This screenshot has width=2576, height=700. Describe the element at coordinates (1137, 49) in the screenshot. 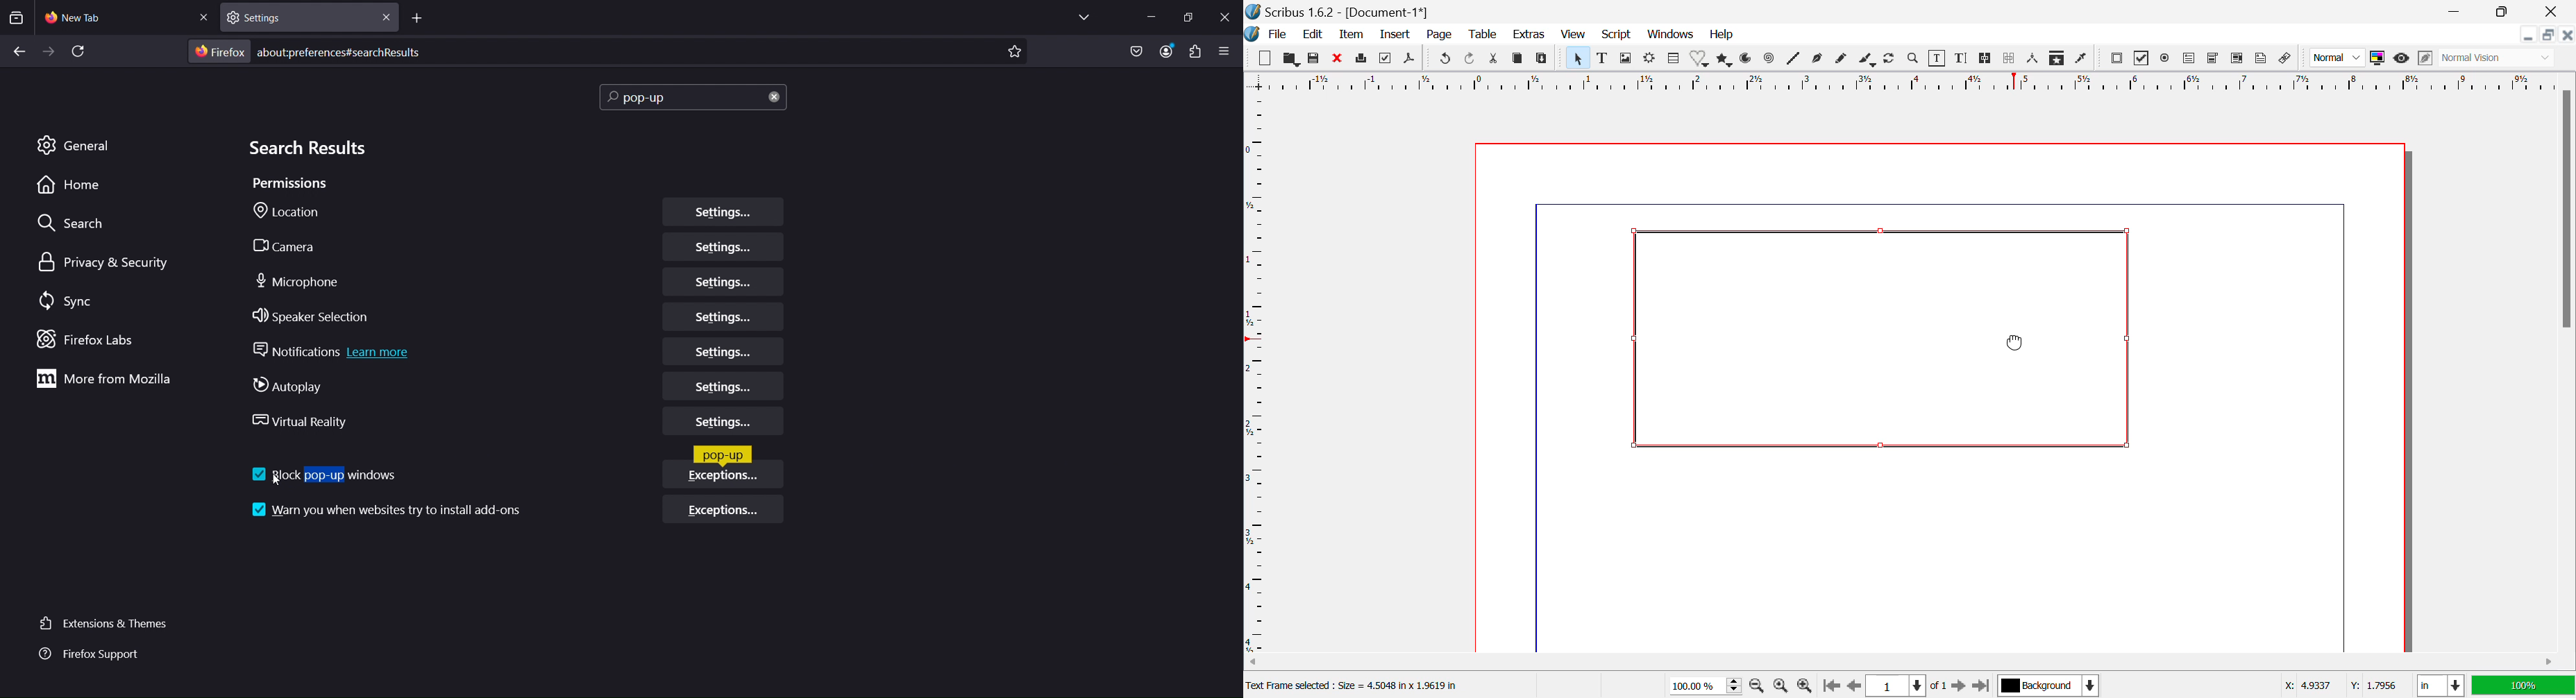

I see `Save to Pocket` at that location.